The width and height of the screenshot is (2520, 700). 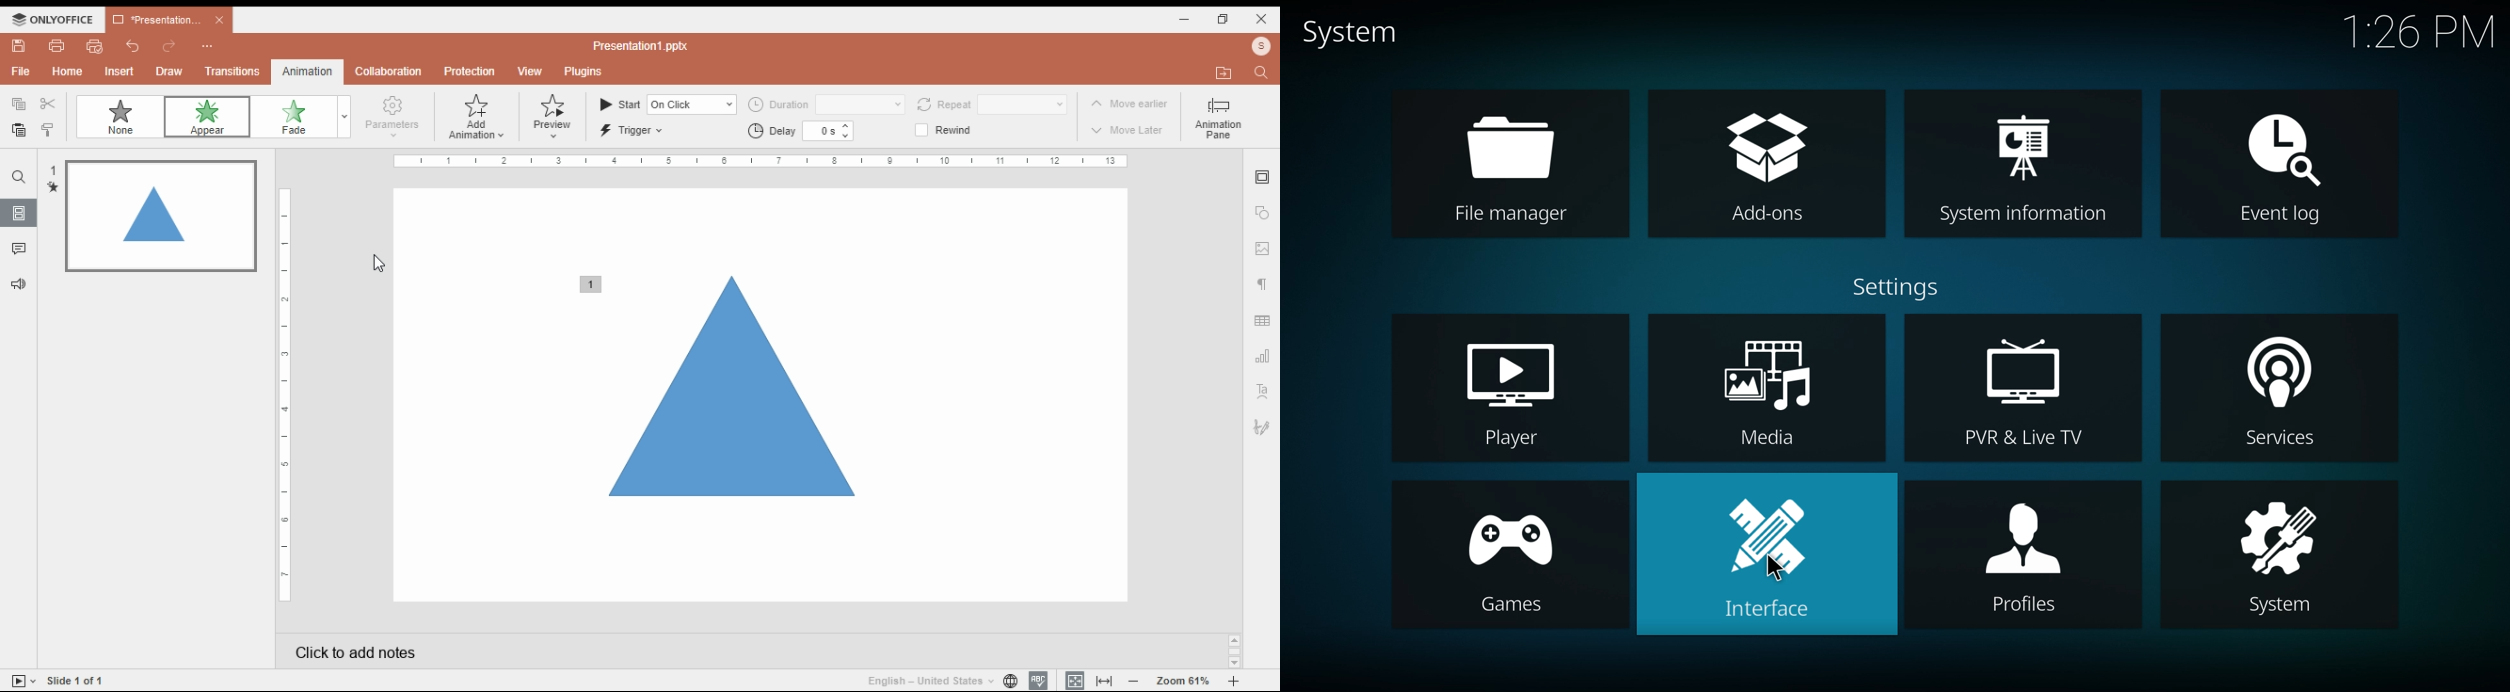 What do you see at coordinates (121, 70) in the screenshot?
I see `insert` at bounding box center [121, 70].